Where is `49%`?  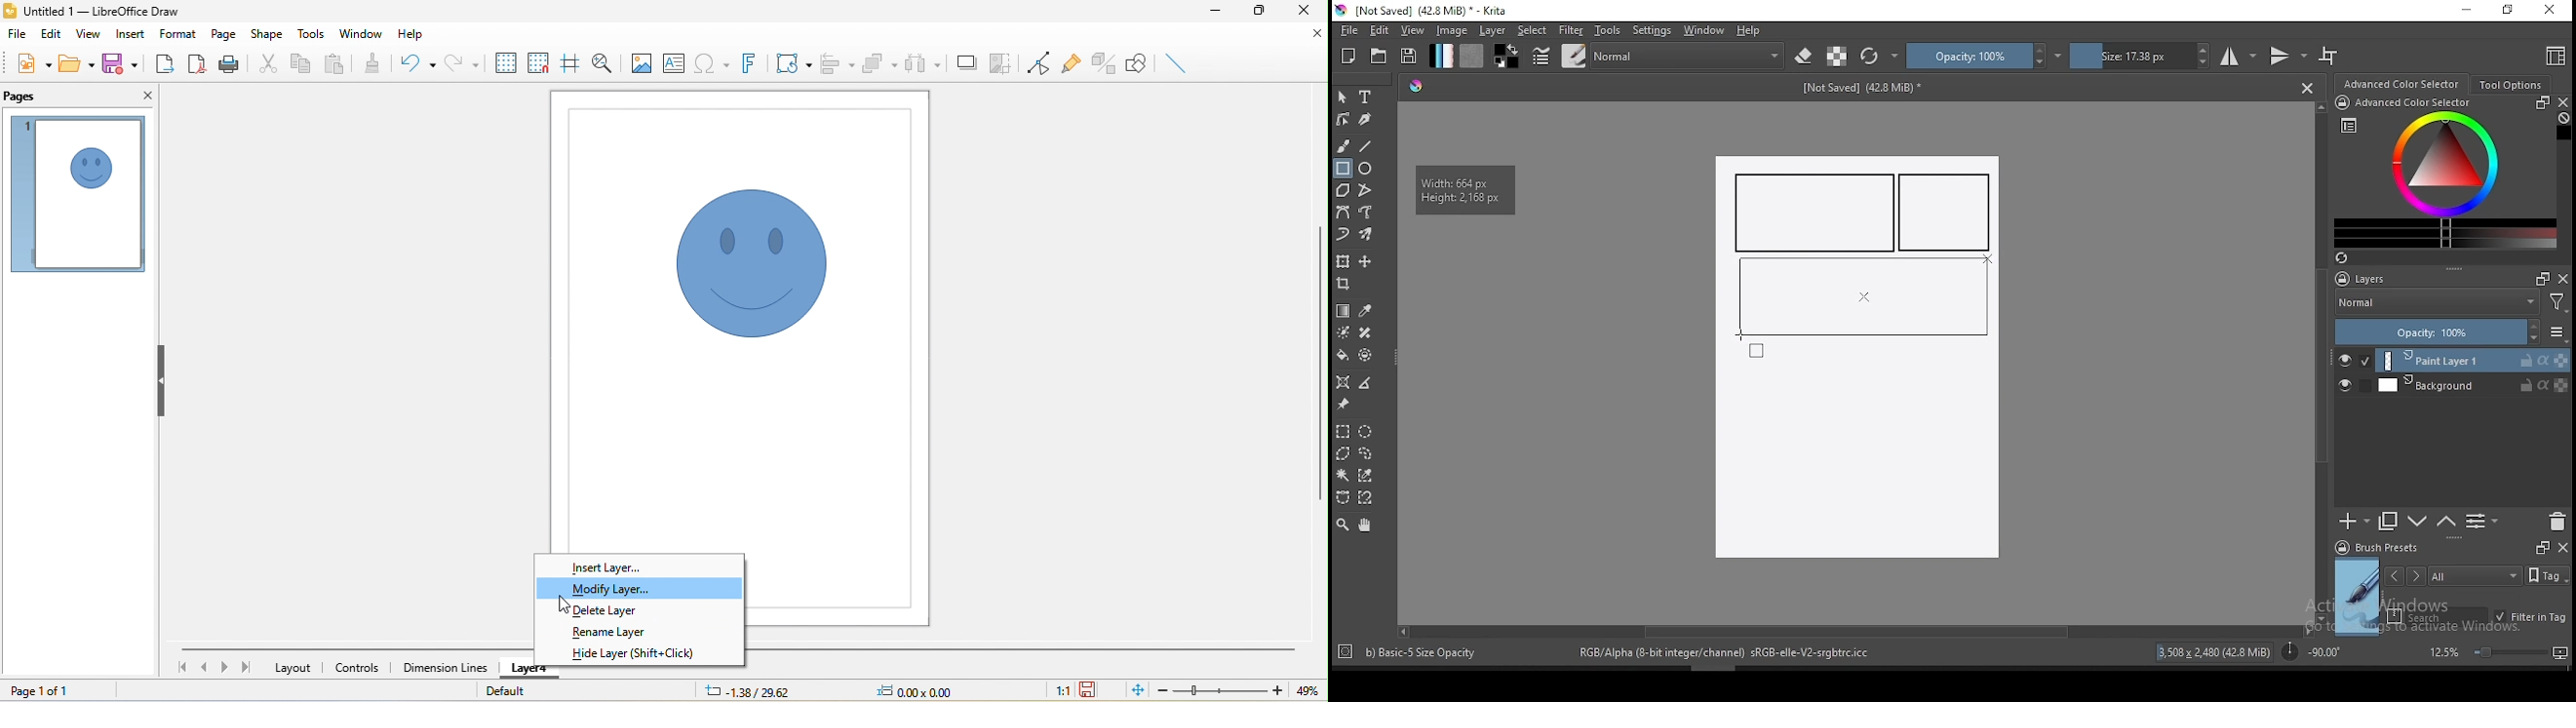
49% is located at coordinates (1307, 690).